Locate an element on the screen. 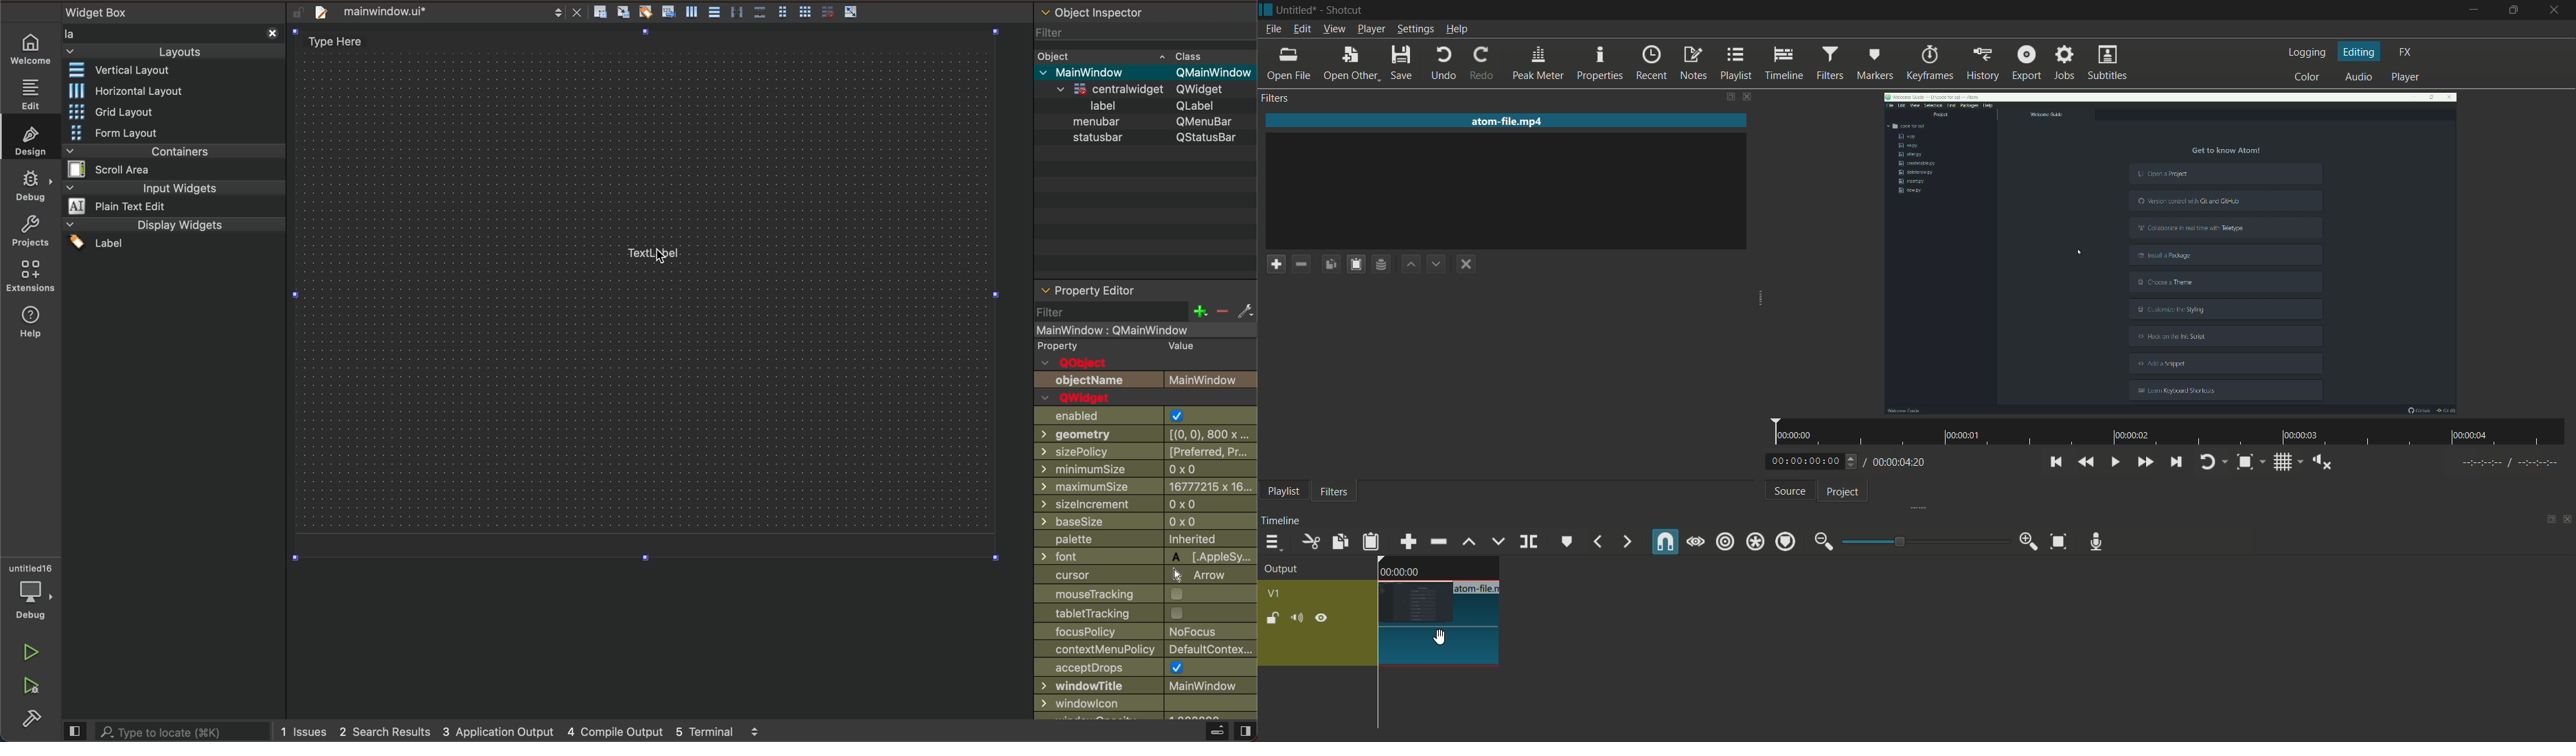  close timeline is located at coordinates (2568, 522).